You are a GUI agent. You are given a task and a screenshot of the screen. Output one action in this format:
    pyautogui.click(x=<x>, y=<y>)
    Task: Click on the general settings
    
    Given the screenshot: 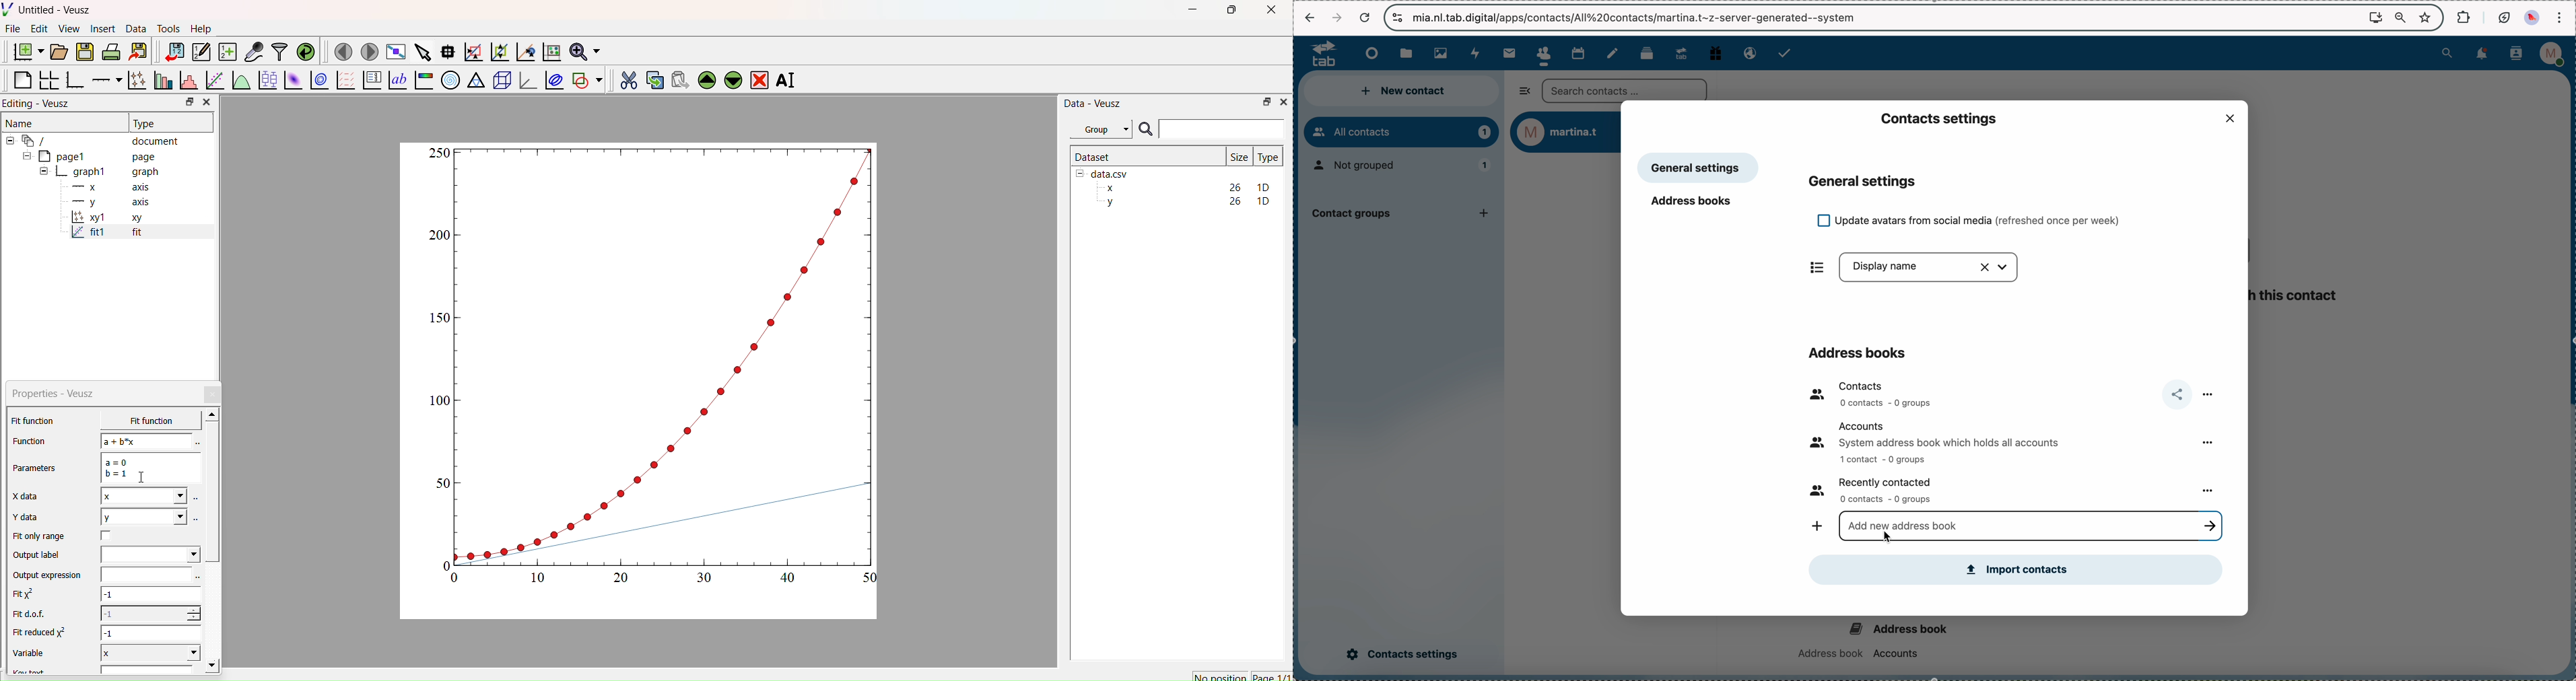 What is the action you would take?
    pyautogui.click(x=1864, y=181)
    